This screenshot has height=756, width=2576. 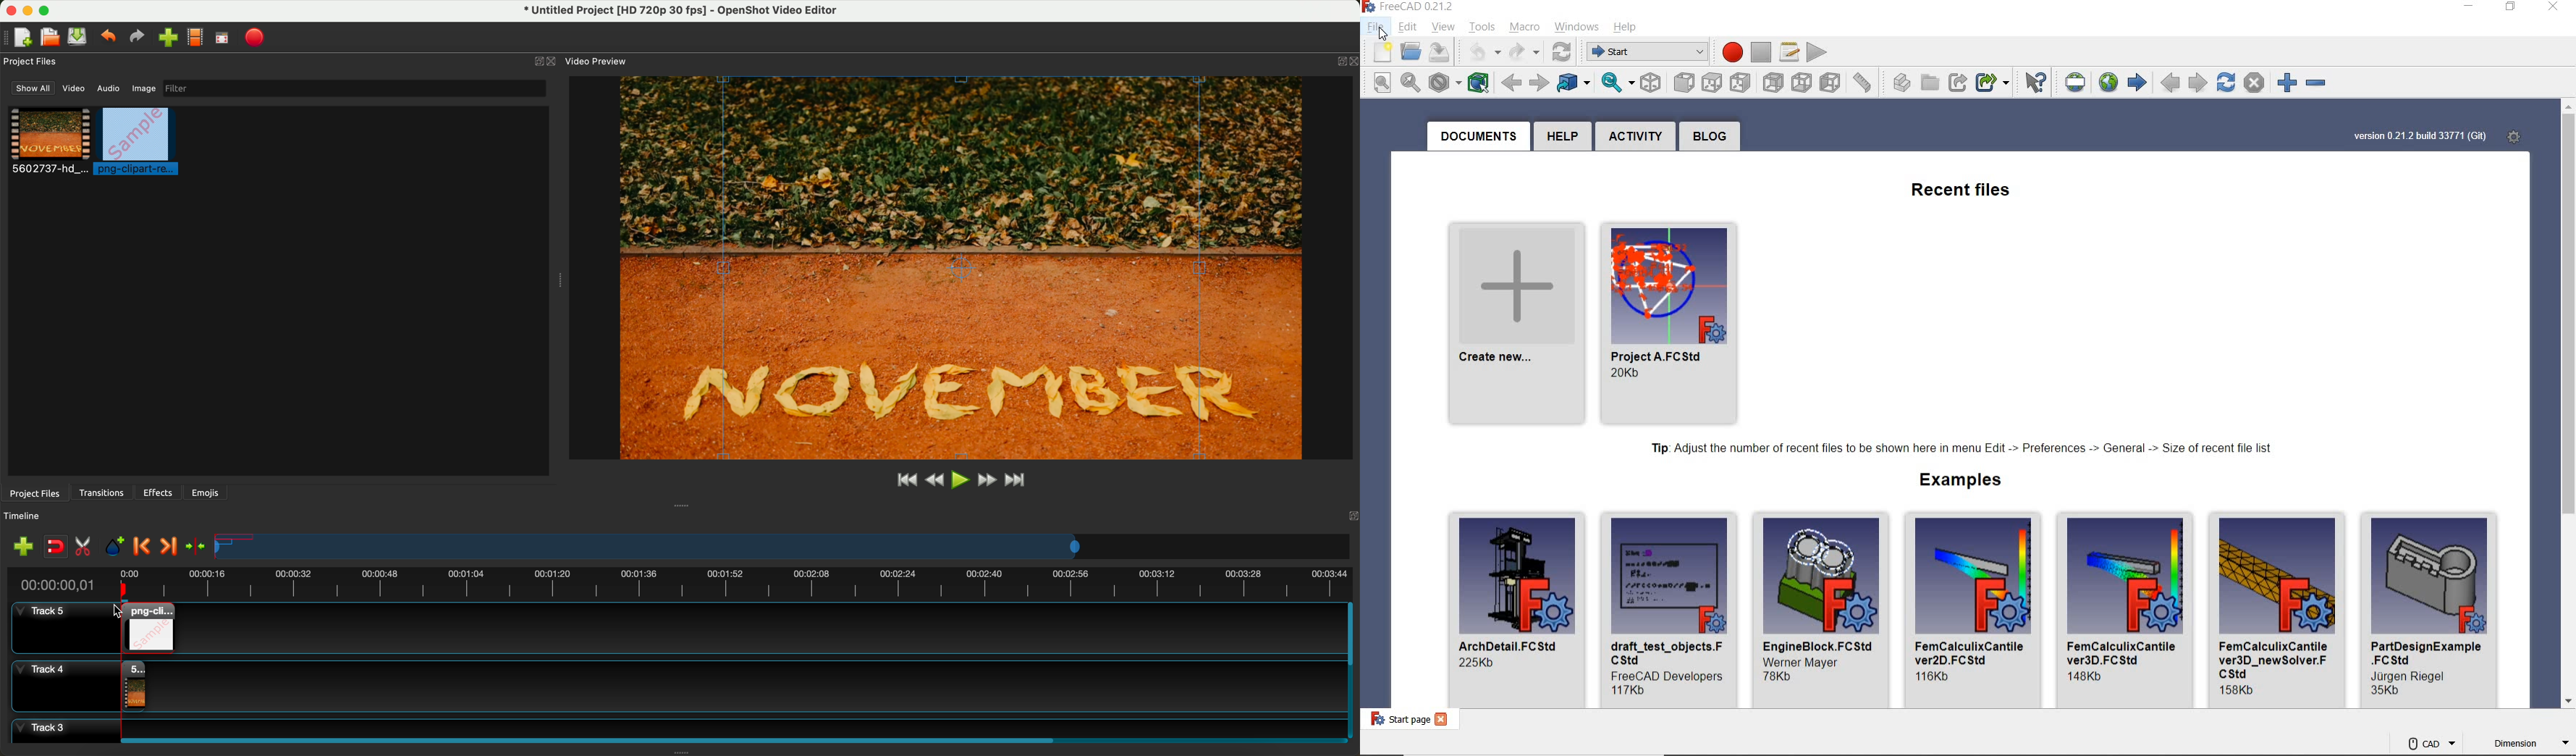 What do you see at coordinates (558, 281) in the screenshot?
I see `Window Expanding` at bounding box center [558, 281].